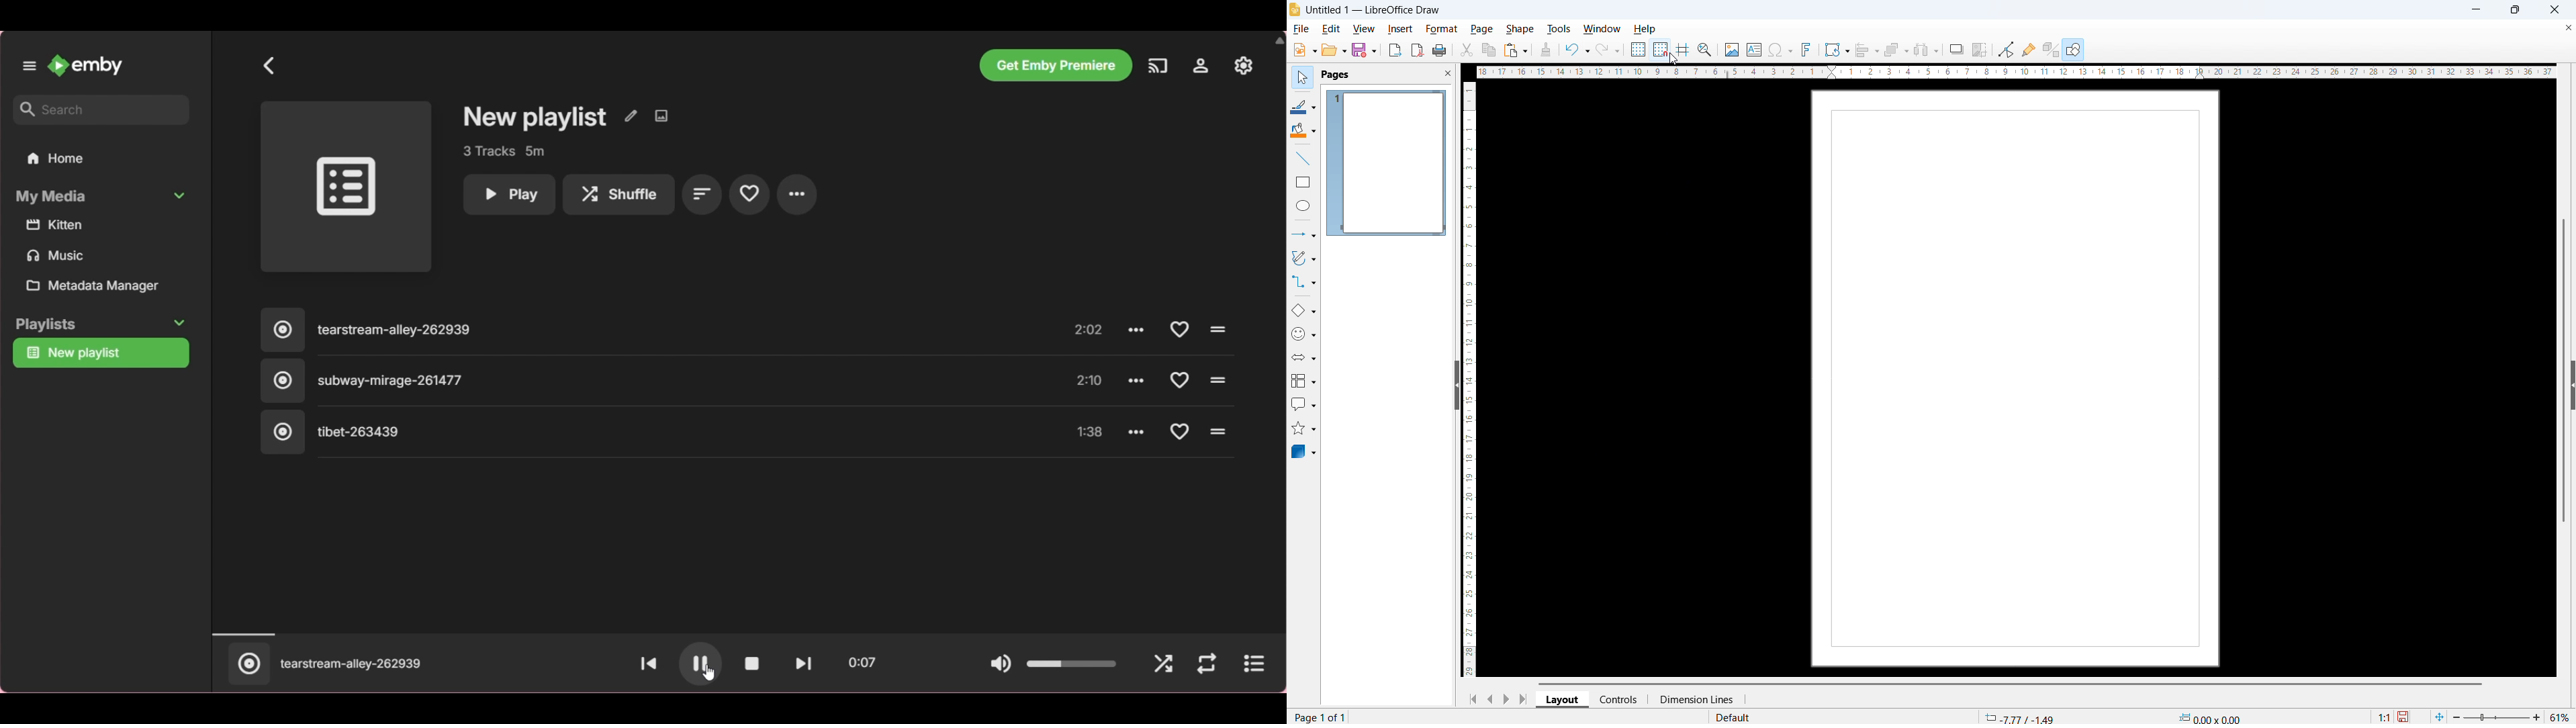 This screenshot has height=728, width=2576. I want to click on Maximise , so click(2515, 10).